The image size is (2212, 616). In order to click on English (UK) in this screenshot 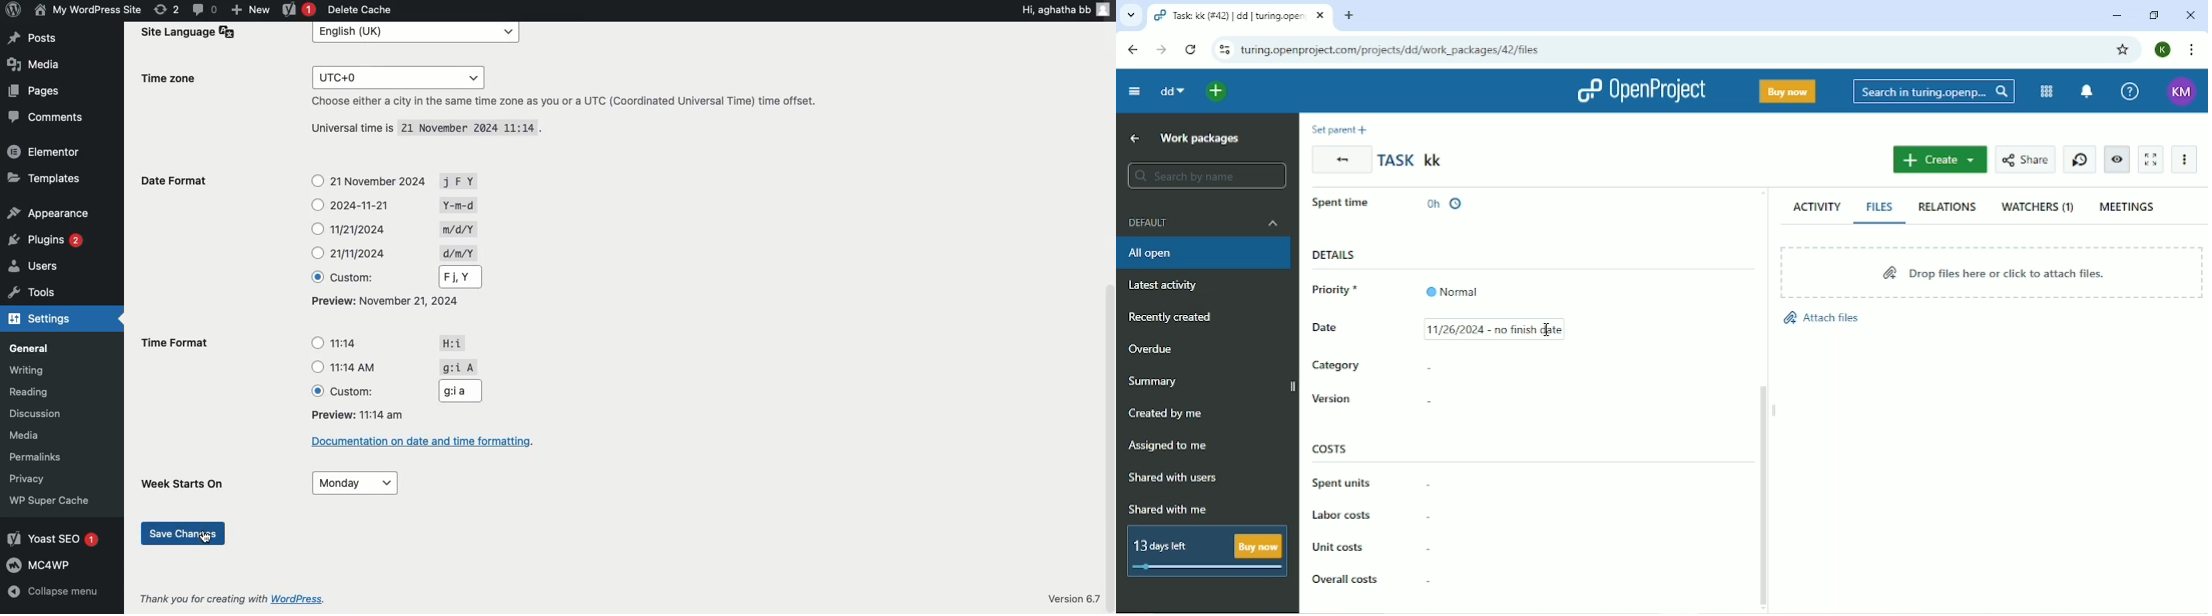, I will do `click(417, 33)`.